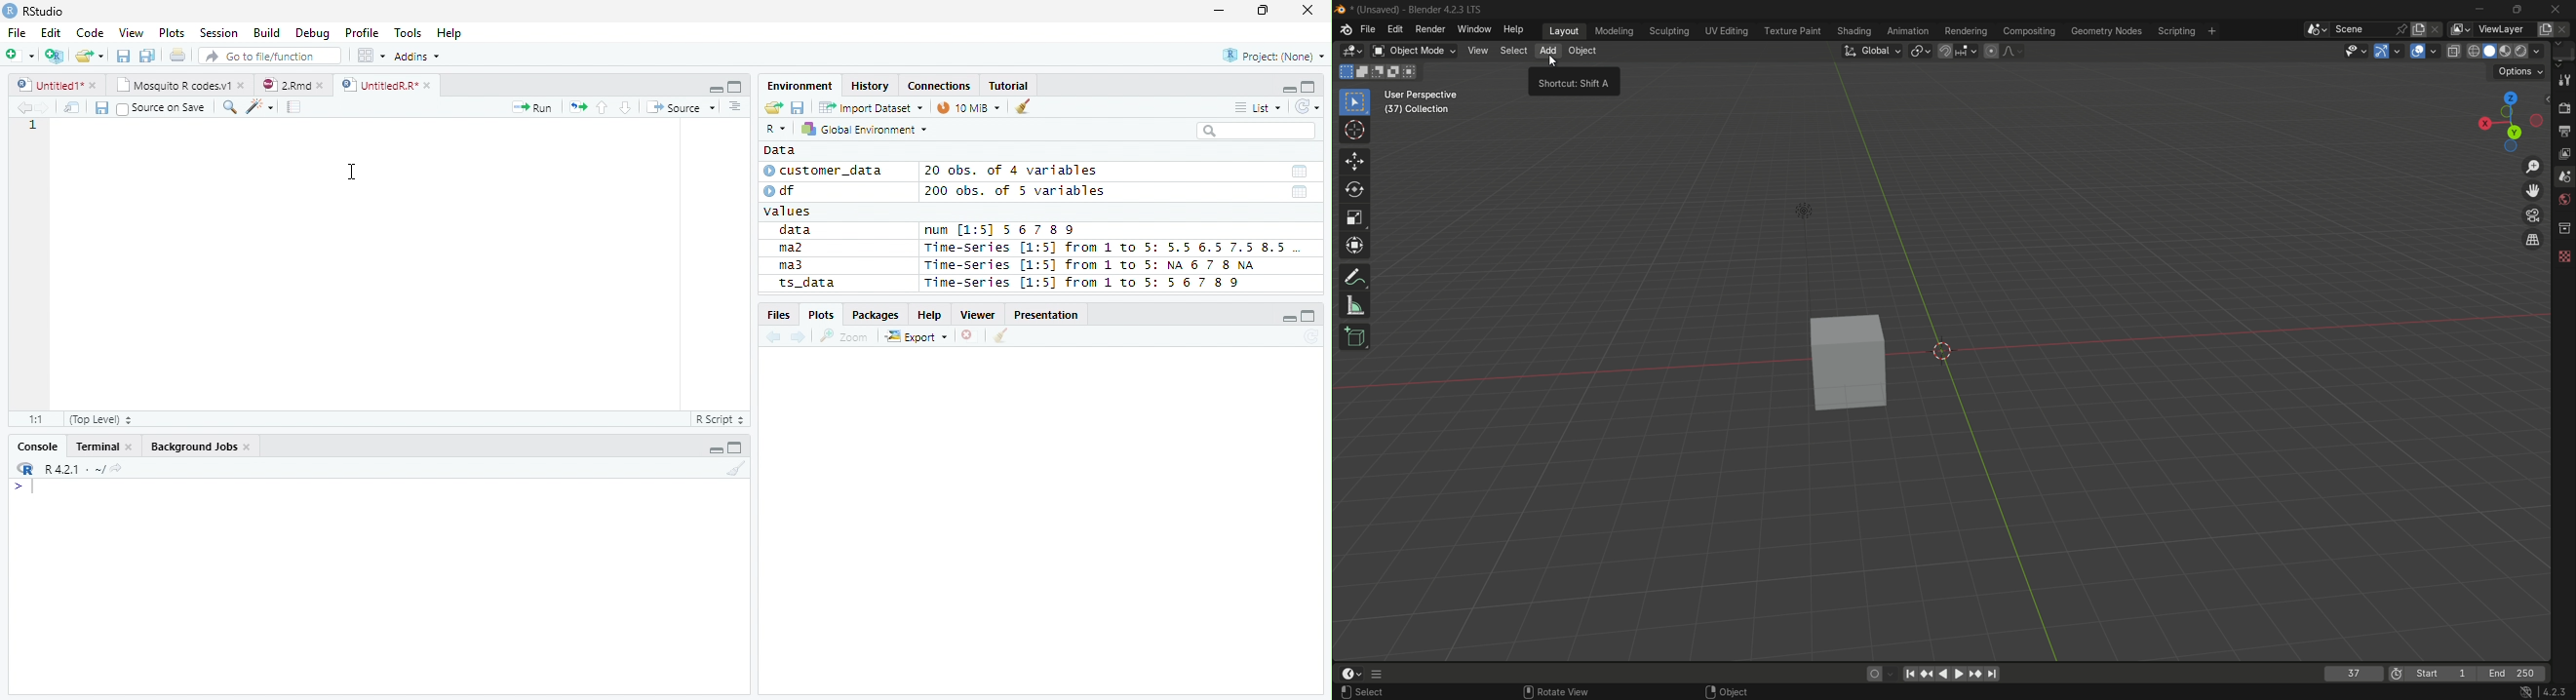 The height and width of the screenshot is (700, 2576). What do you see at coordinates (2516, 10) in the screenshot?
I see `maximize or restore` at bounding box center [2516, 10].